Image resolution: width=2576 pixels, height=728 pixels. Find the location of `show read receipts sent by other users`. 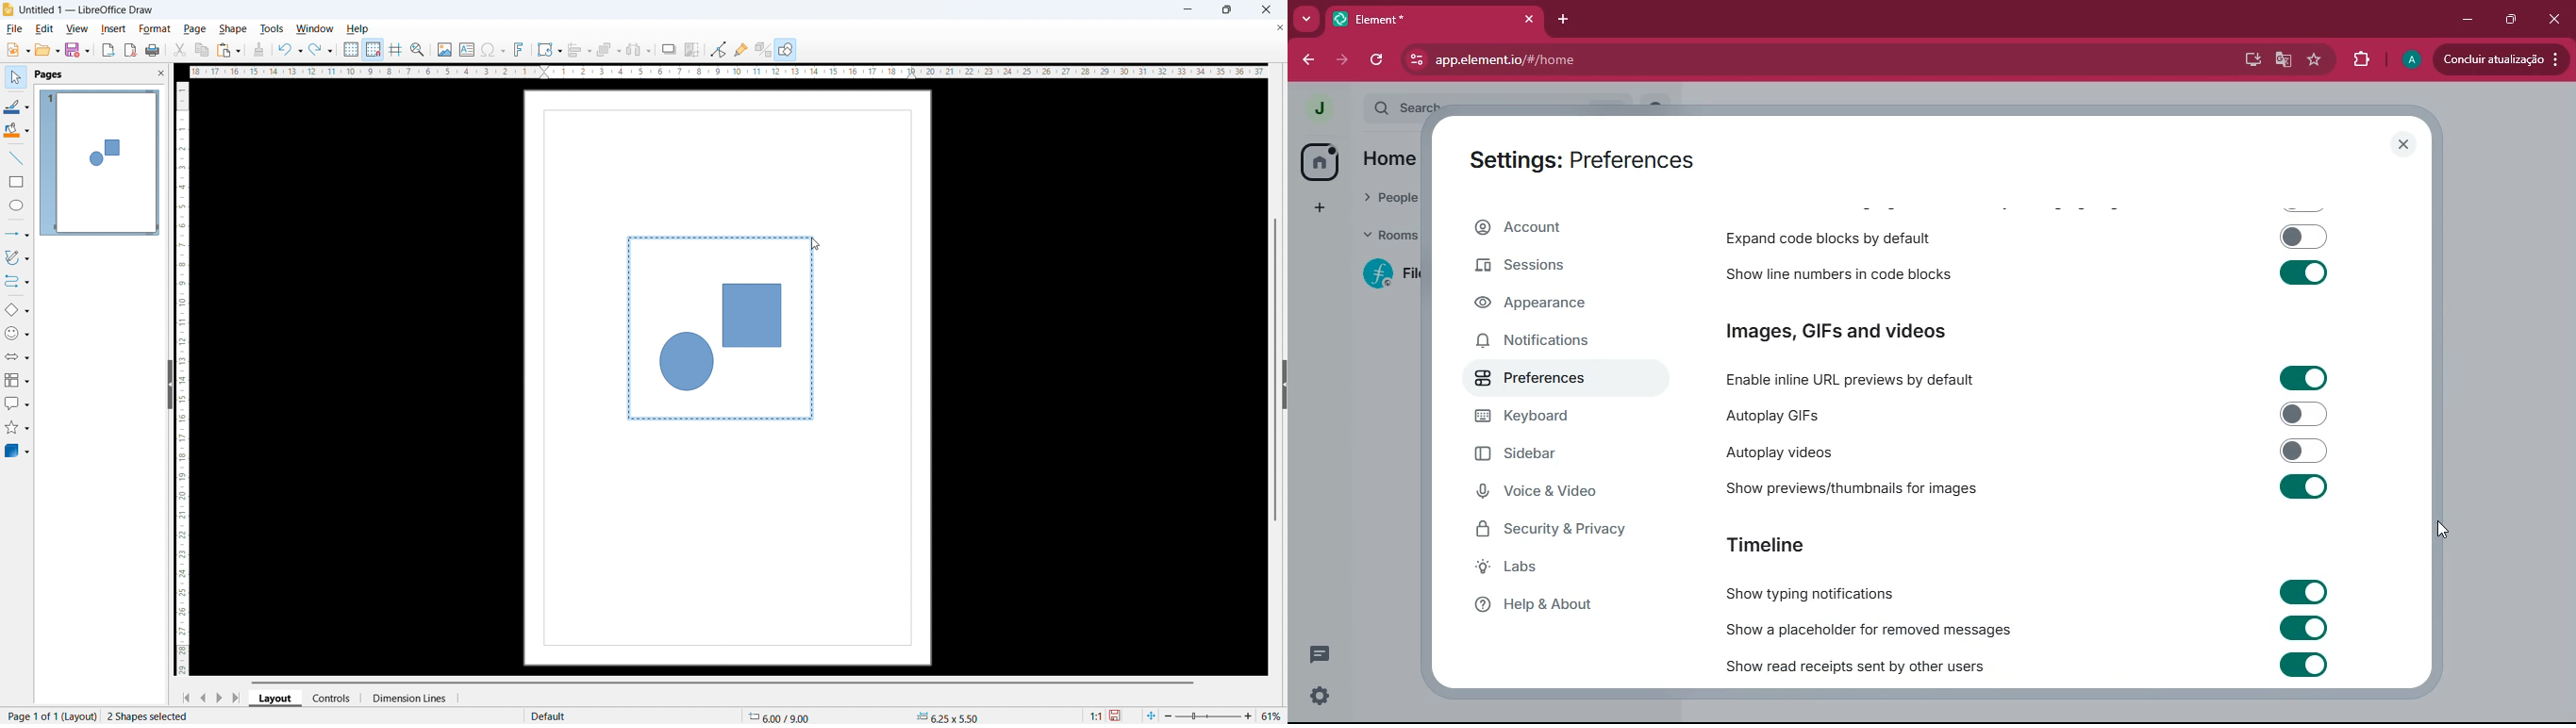

show read receipts sent by other users is located at coordinates (1882, 665).